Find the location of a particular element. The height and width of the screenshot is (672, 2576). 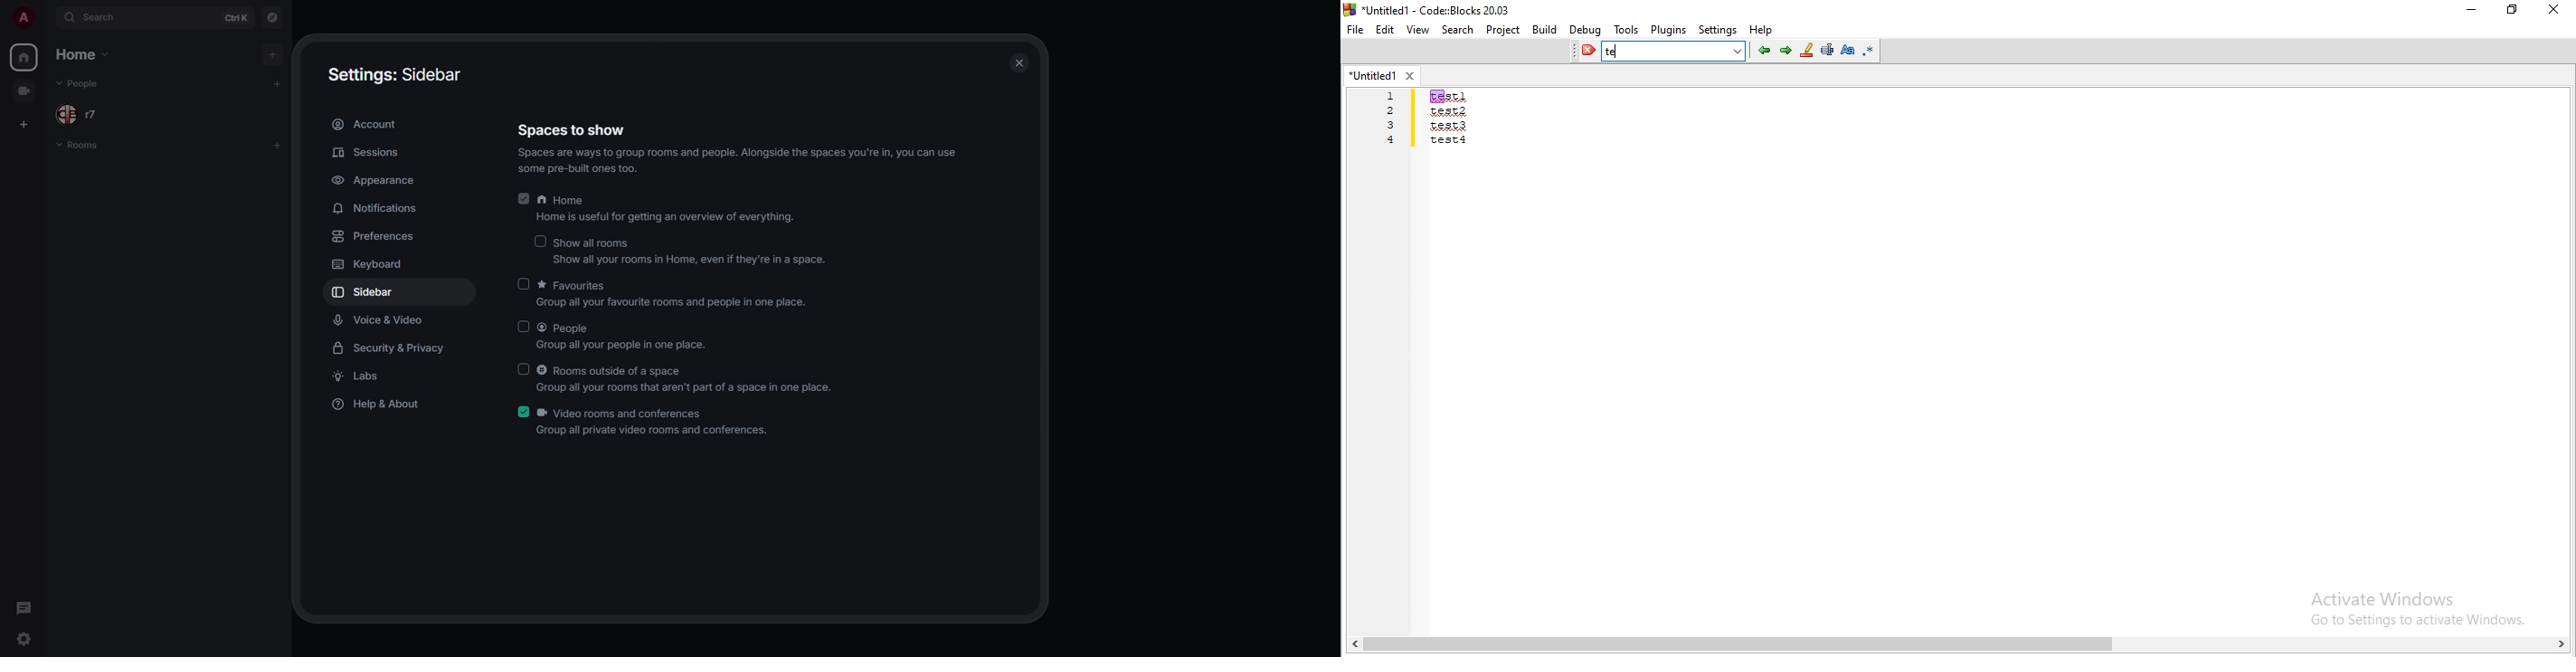

delete is located at coordinates (1585, 52).